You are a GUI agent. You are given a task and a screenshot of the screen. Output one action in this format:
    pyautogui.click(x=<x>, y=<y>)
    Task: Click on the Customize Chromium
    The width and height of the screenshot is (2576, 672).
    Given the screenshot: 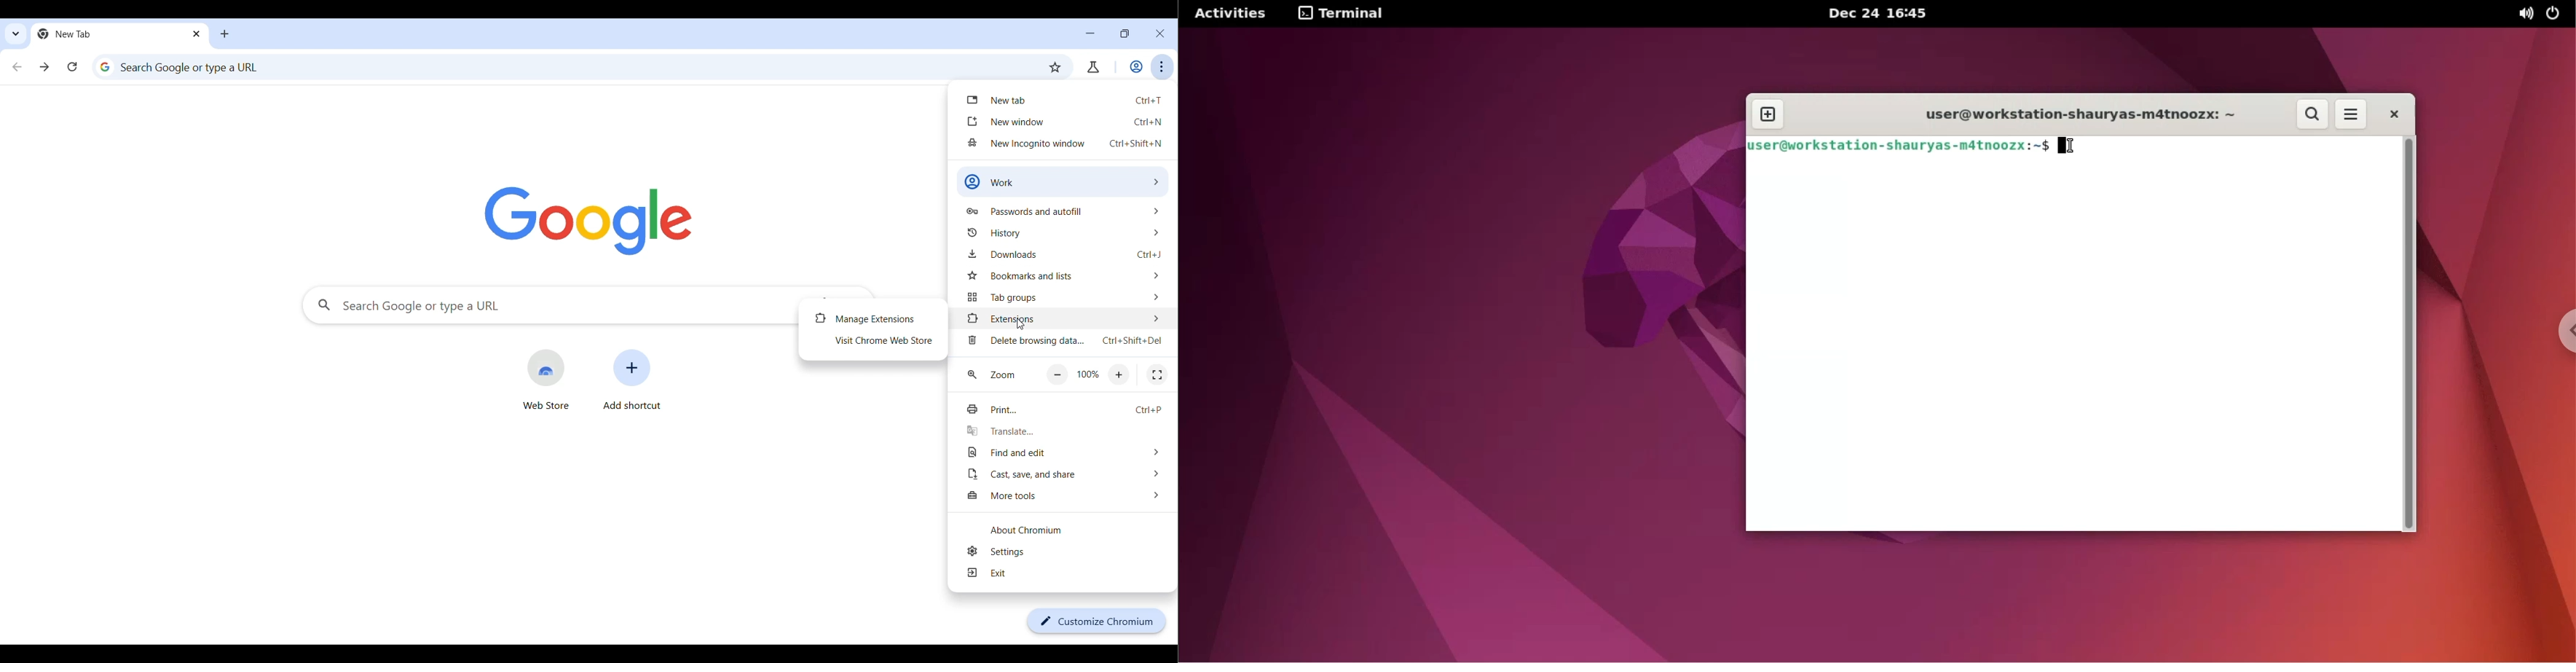 What is the action you would take?
    pyautogui.click(x=1097, y=621)
    